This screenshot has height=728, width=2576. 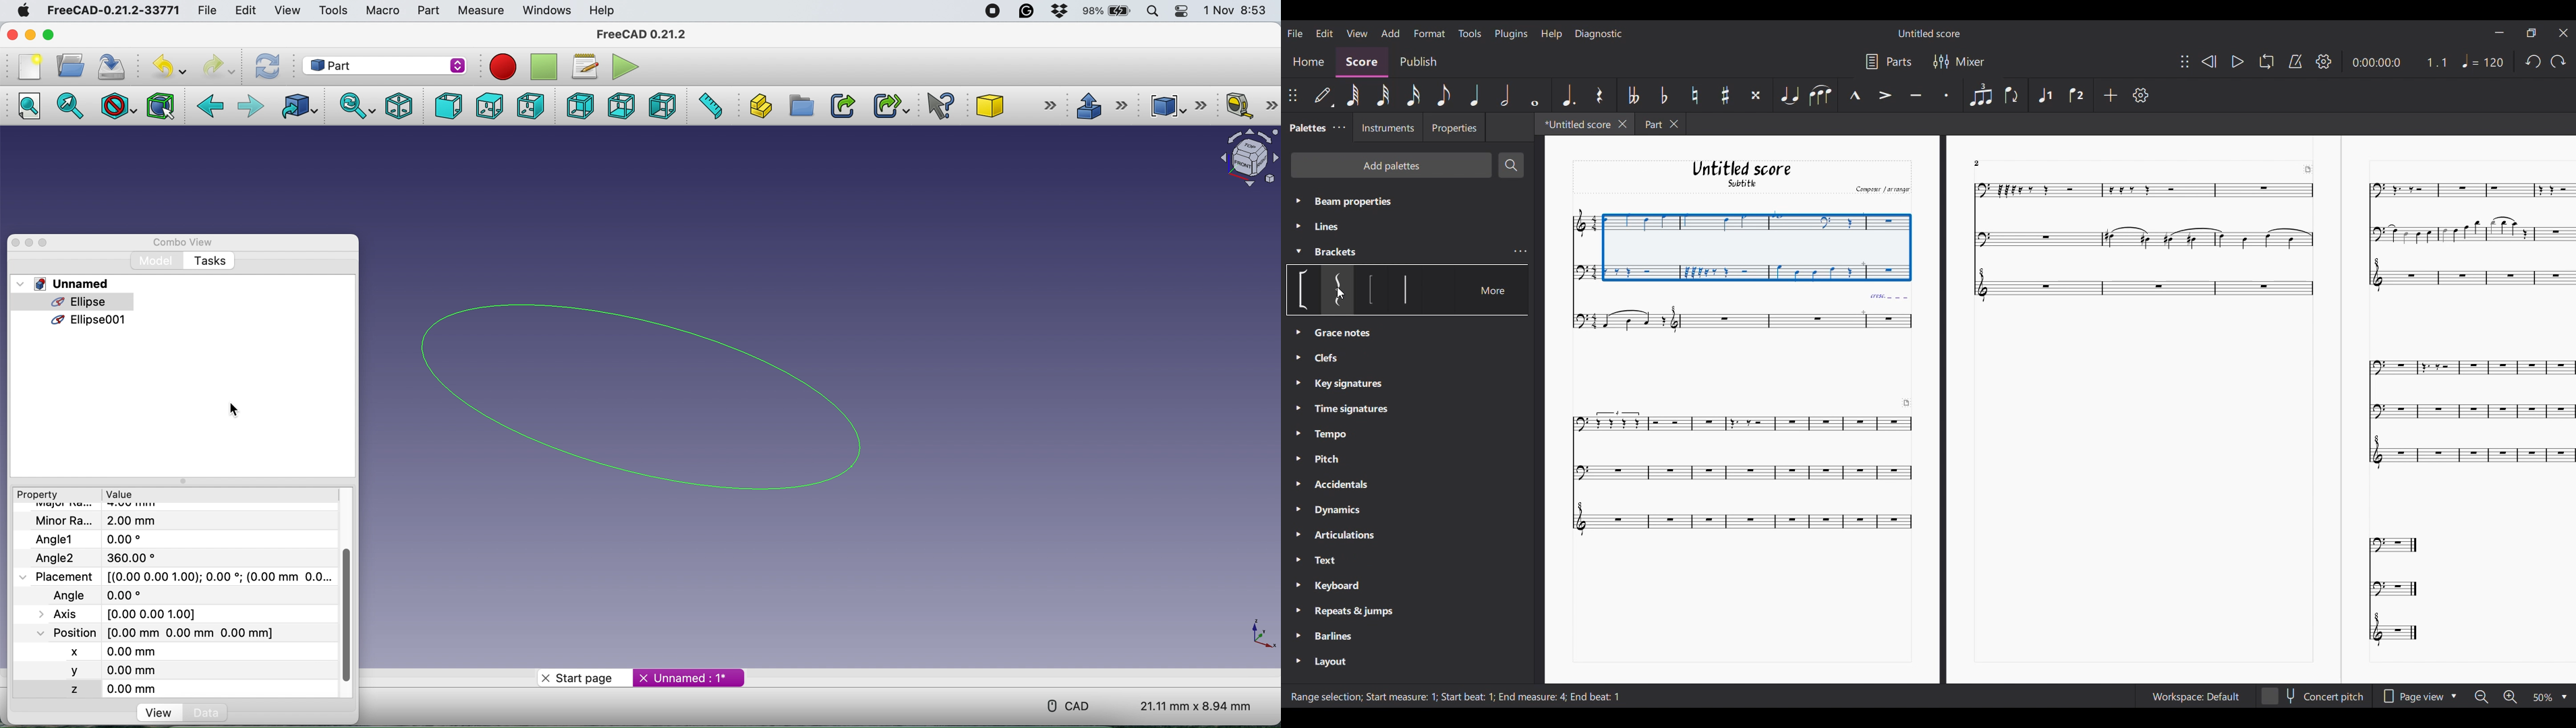 I want to click on record macros, so click(x=502, y=66).